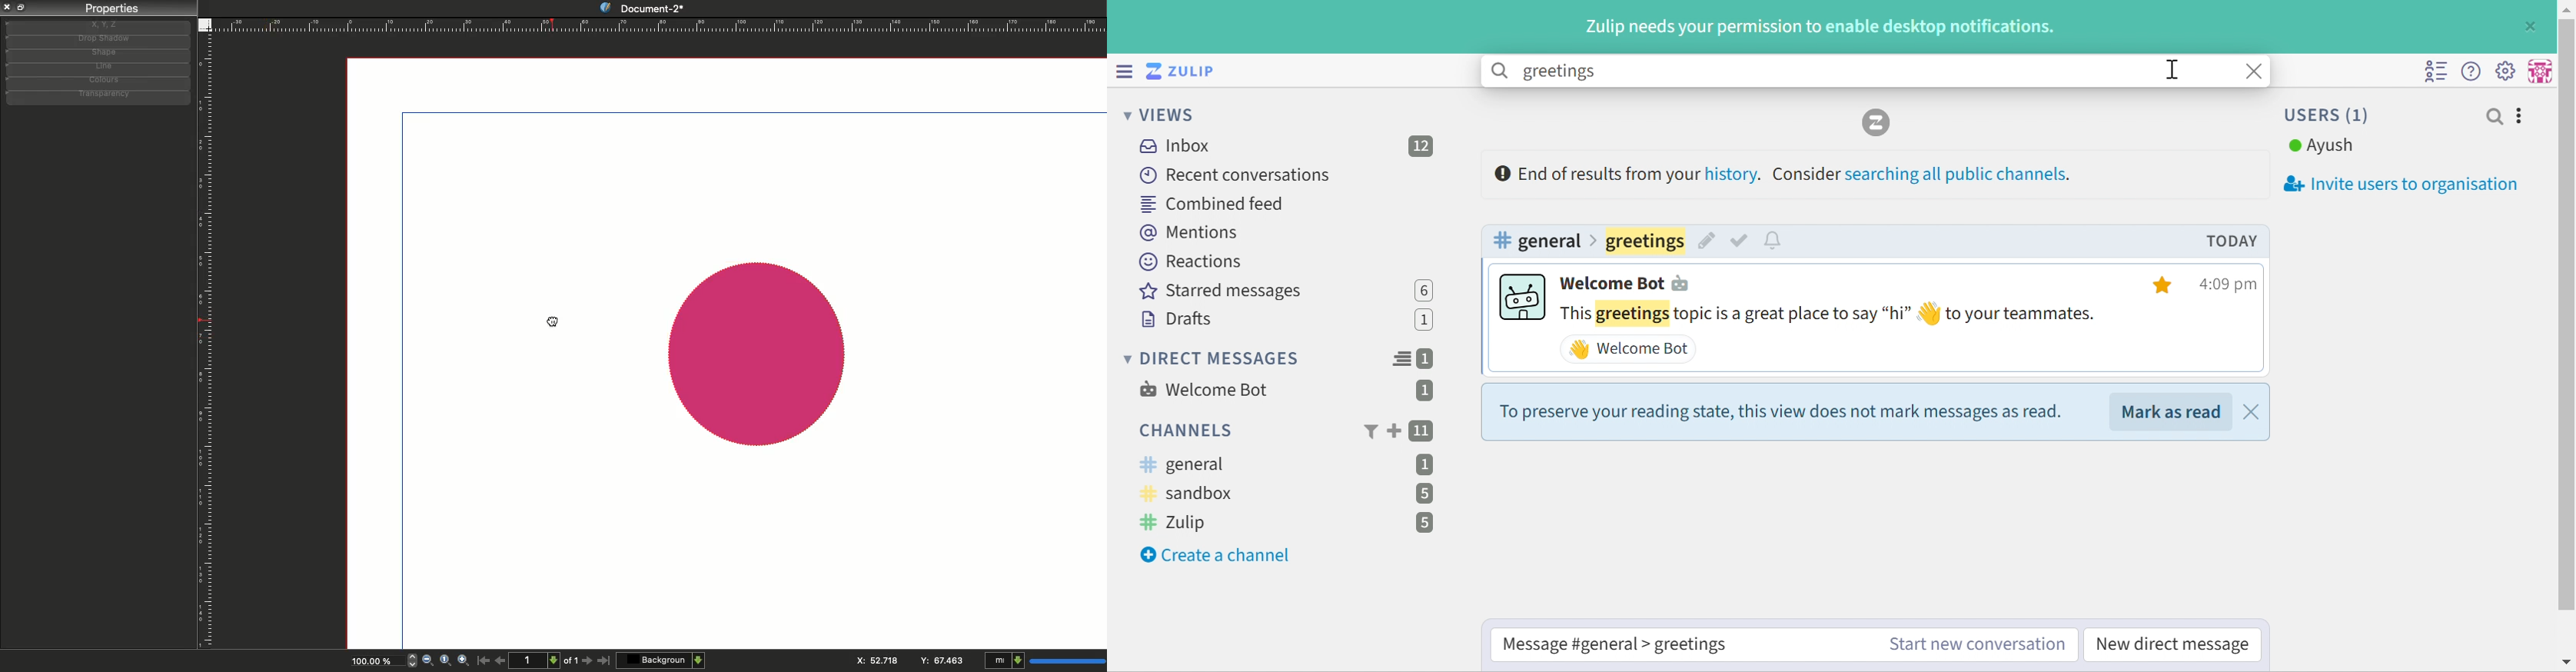 This screenshot has width=2576, height=672. Describe the element at coordinates (1183, 430) in the screenshot. I see `Channels` at that location.